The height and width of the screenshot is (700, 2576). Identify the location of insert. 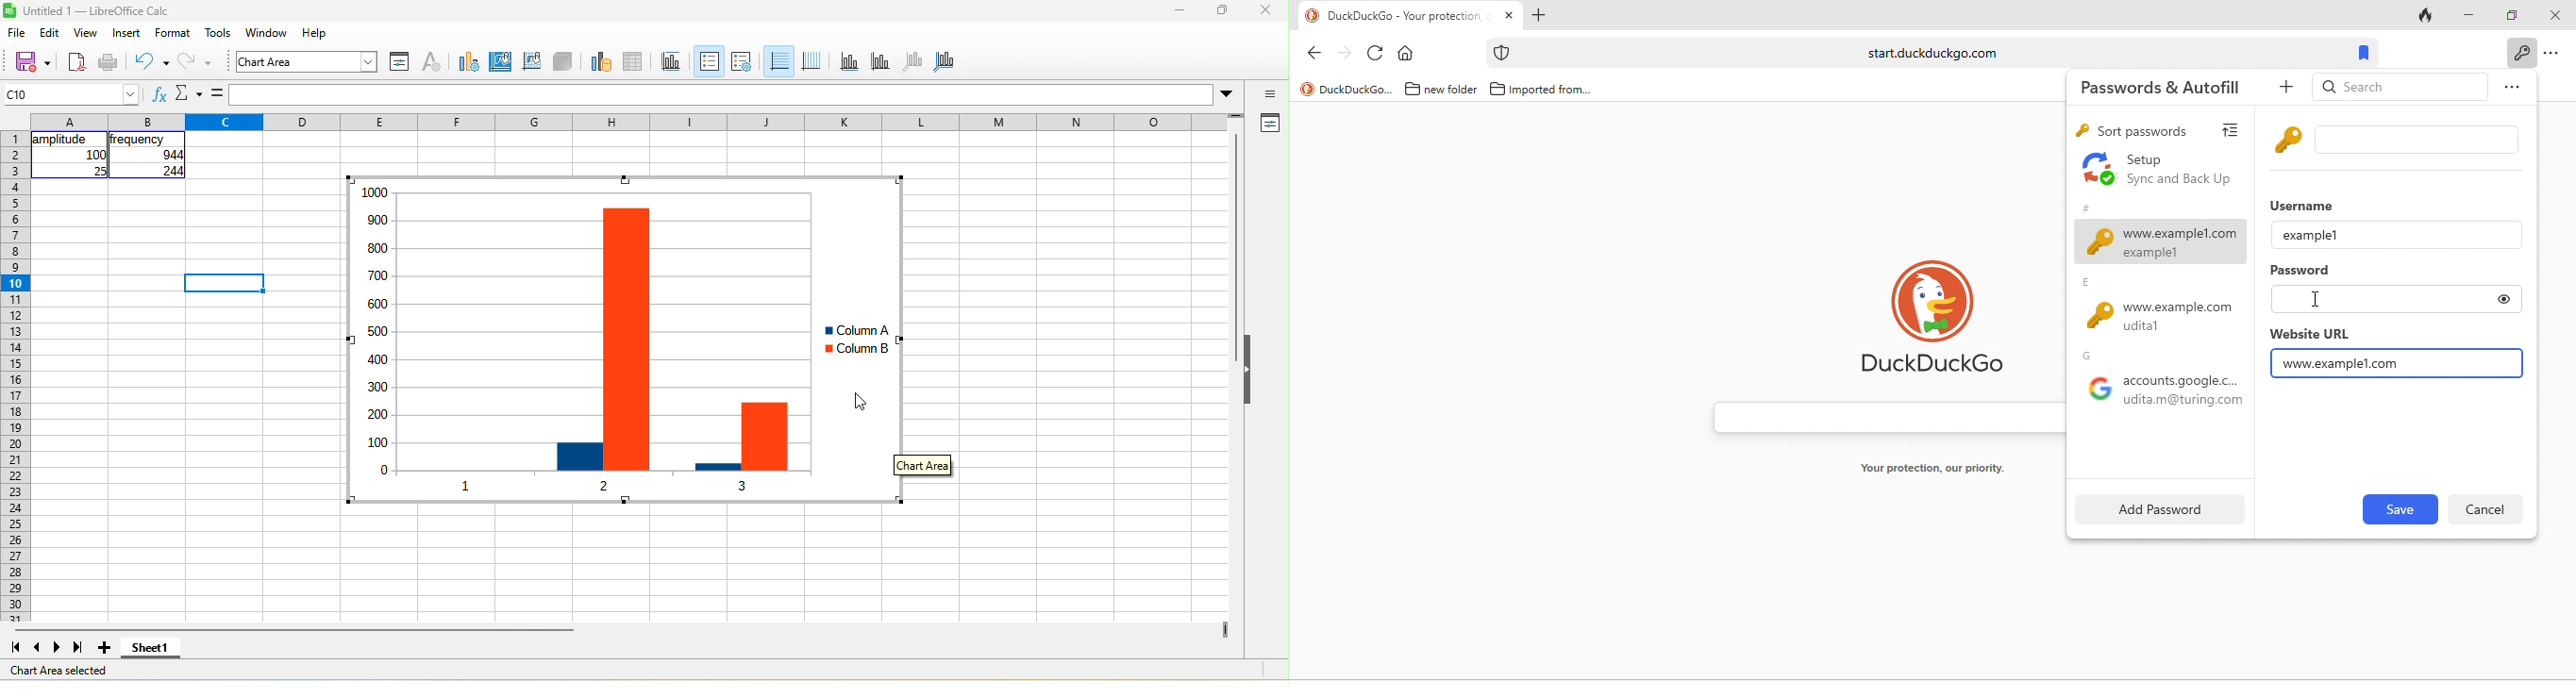
(126, 32).